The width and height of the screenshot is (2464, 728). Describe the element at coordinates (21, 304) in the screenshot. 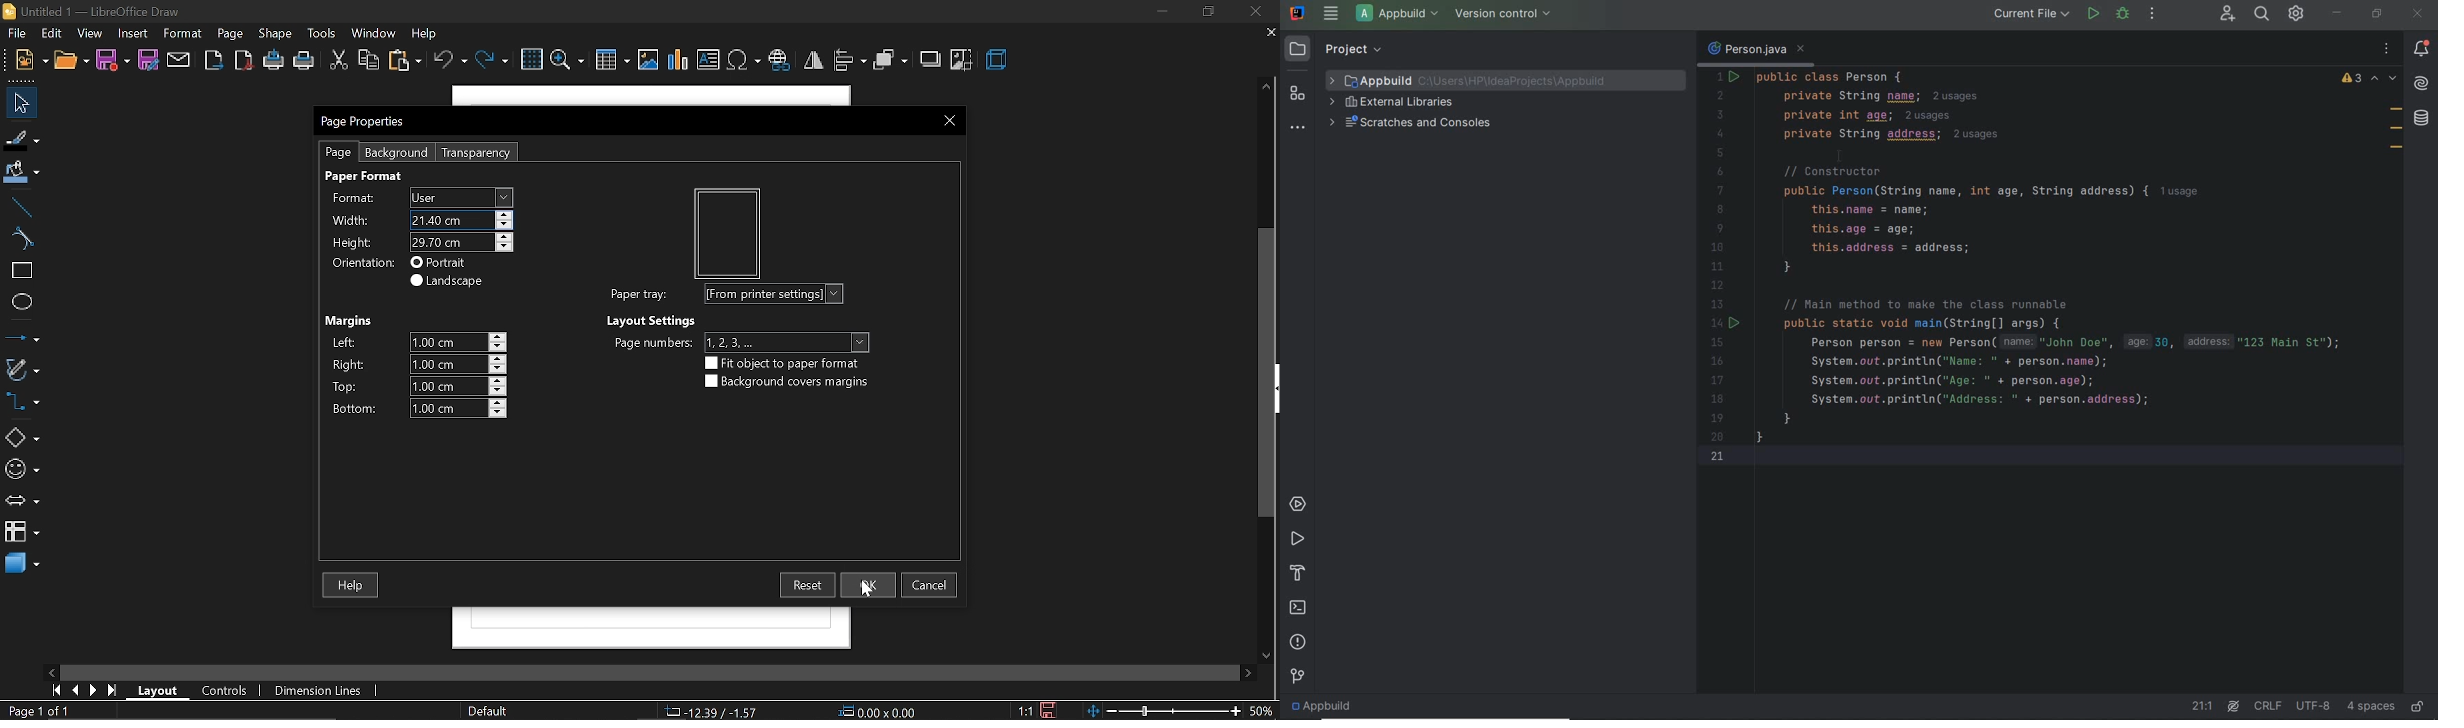

I see `ellipse` at that location.